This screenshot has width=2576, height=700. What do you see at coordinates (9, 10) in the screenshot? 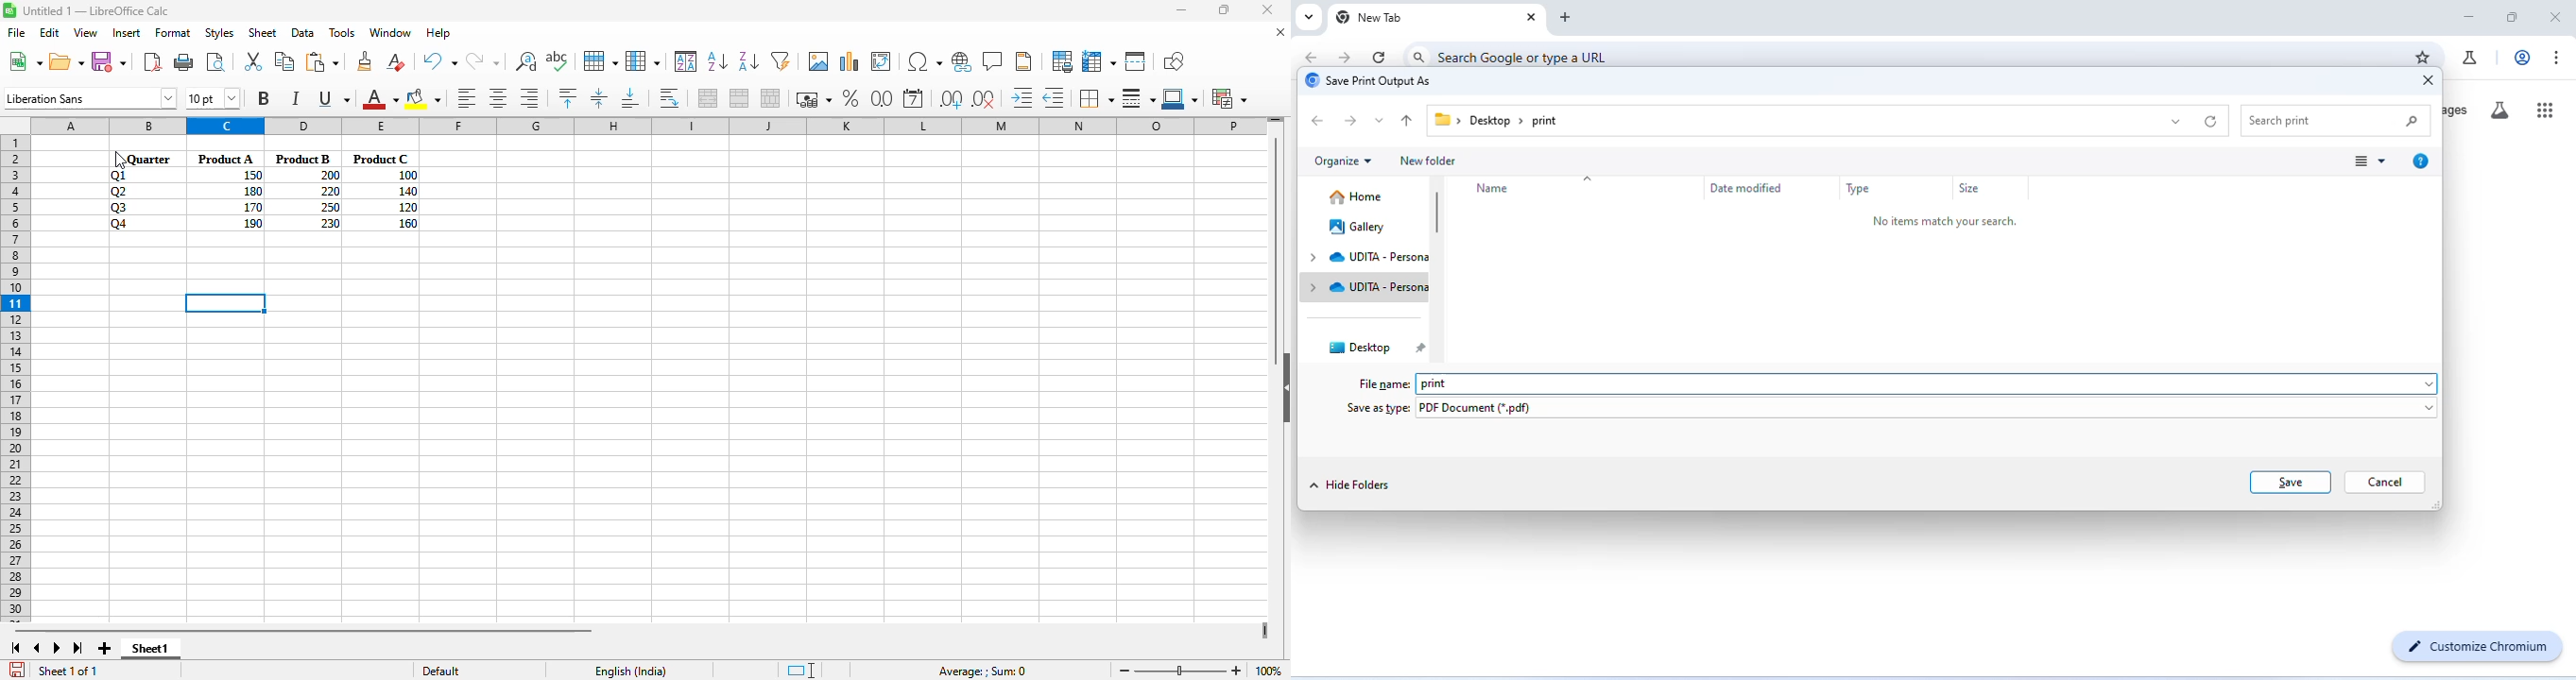
I see `Software logo` at bounding box center [9, 10].